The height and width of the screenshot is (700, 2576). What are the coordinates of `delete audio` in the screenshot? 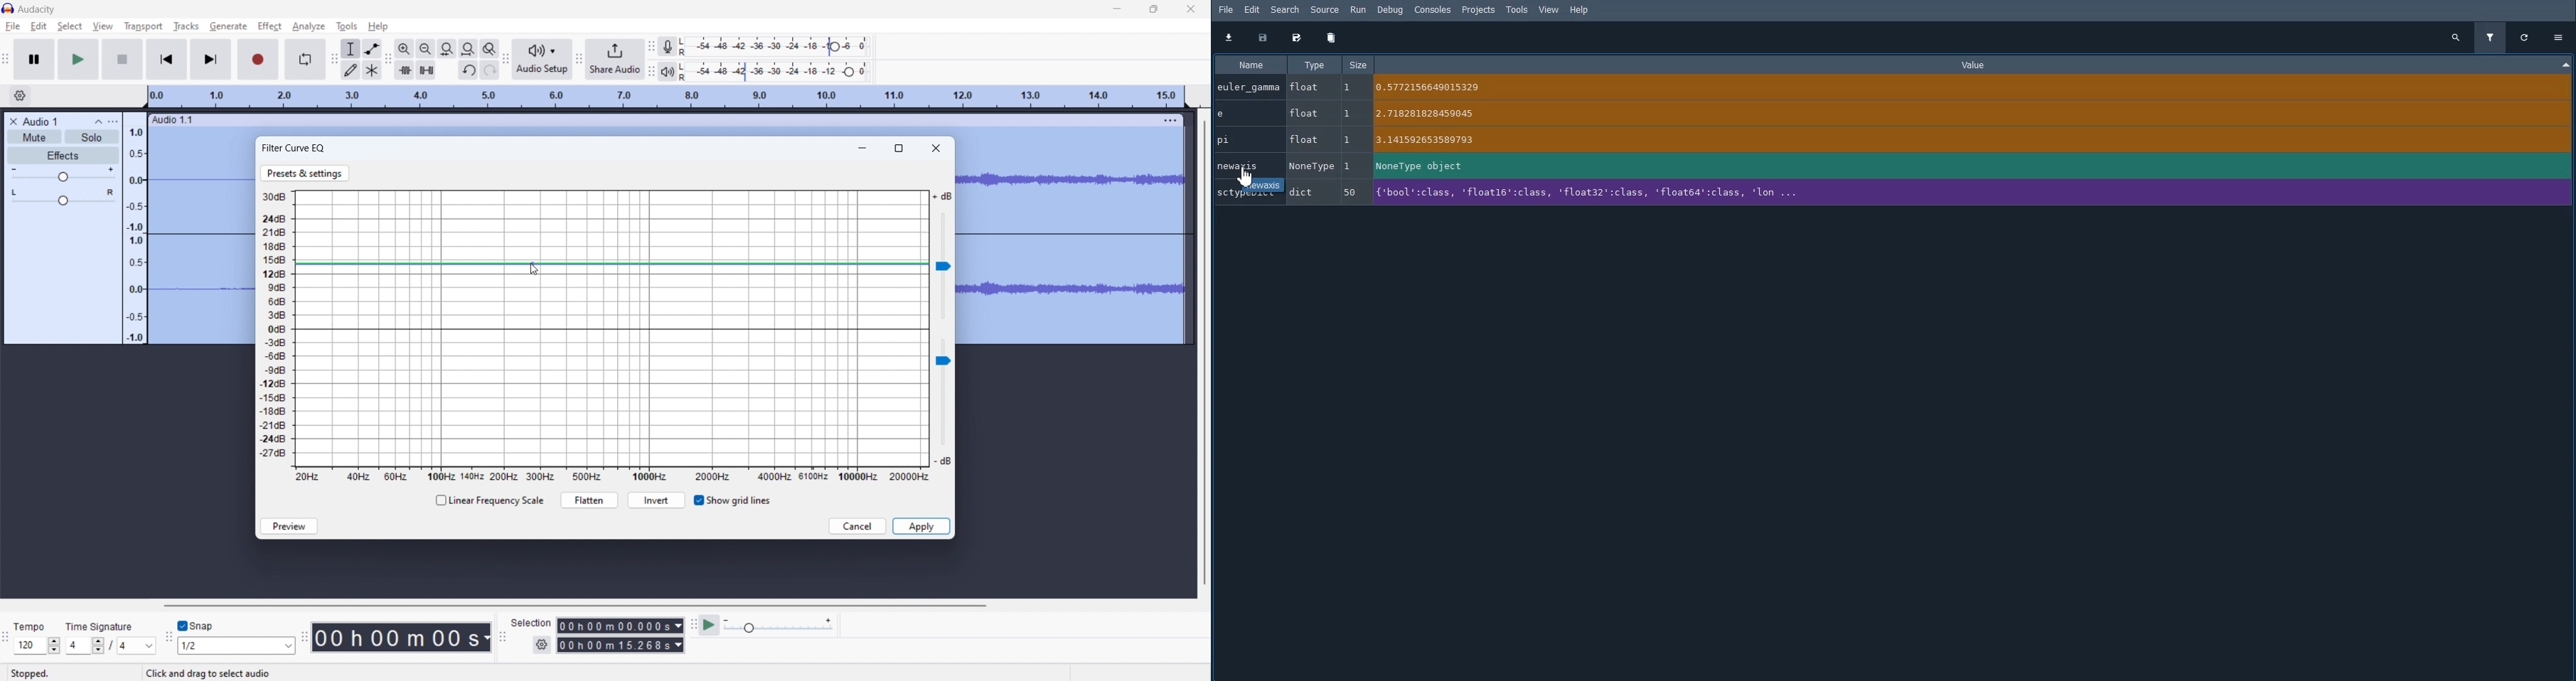 It's located at (13, 122).